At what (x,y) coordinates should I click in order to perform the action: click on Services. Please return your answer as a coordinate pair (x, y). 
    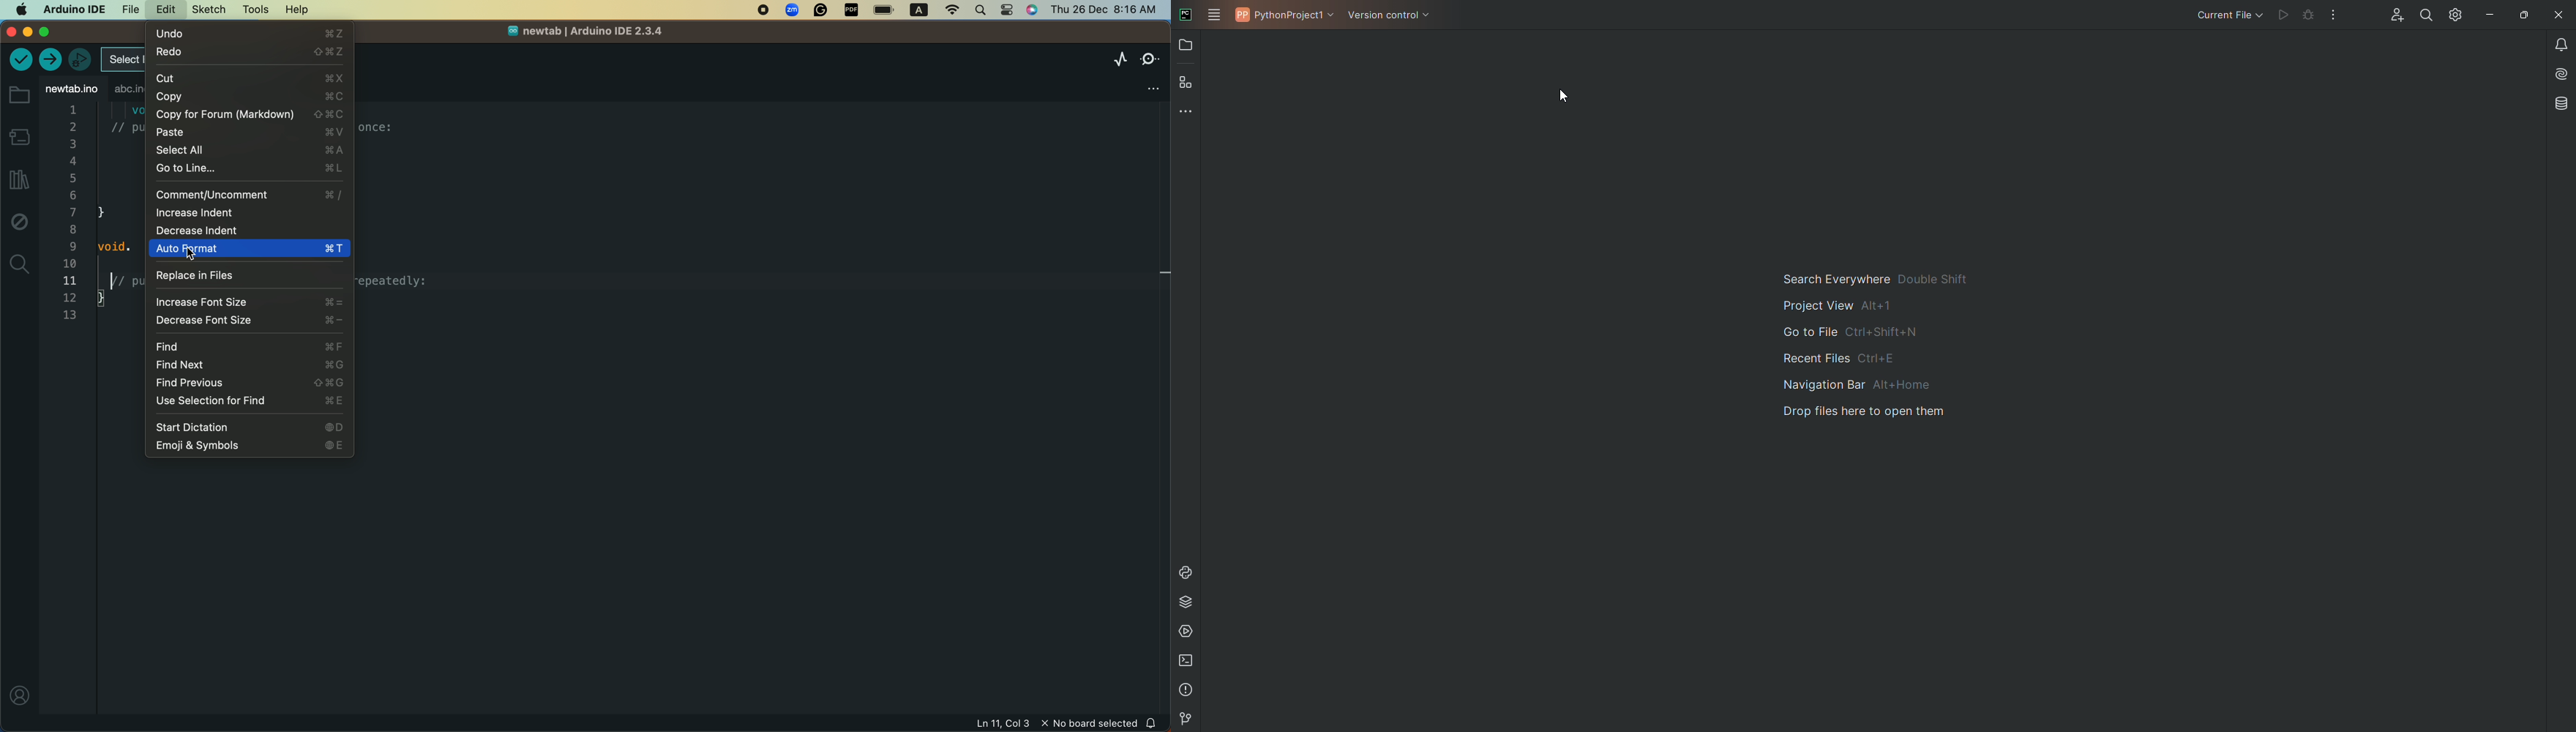
    Looking at the image, I should click on (1188, 635).